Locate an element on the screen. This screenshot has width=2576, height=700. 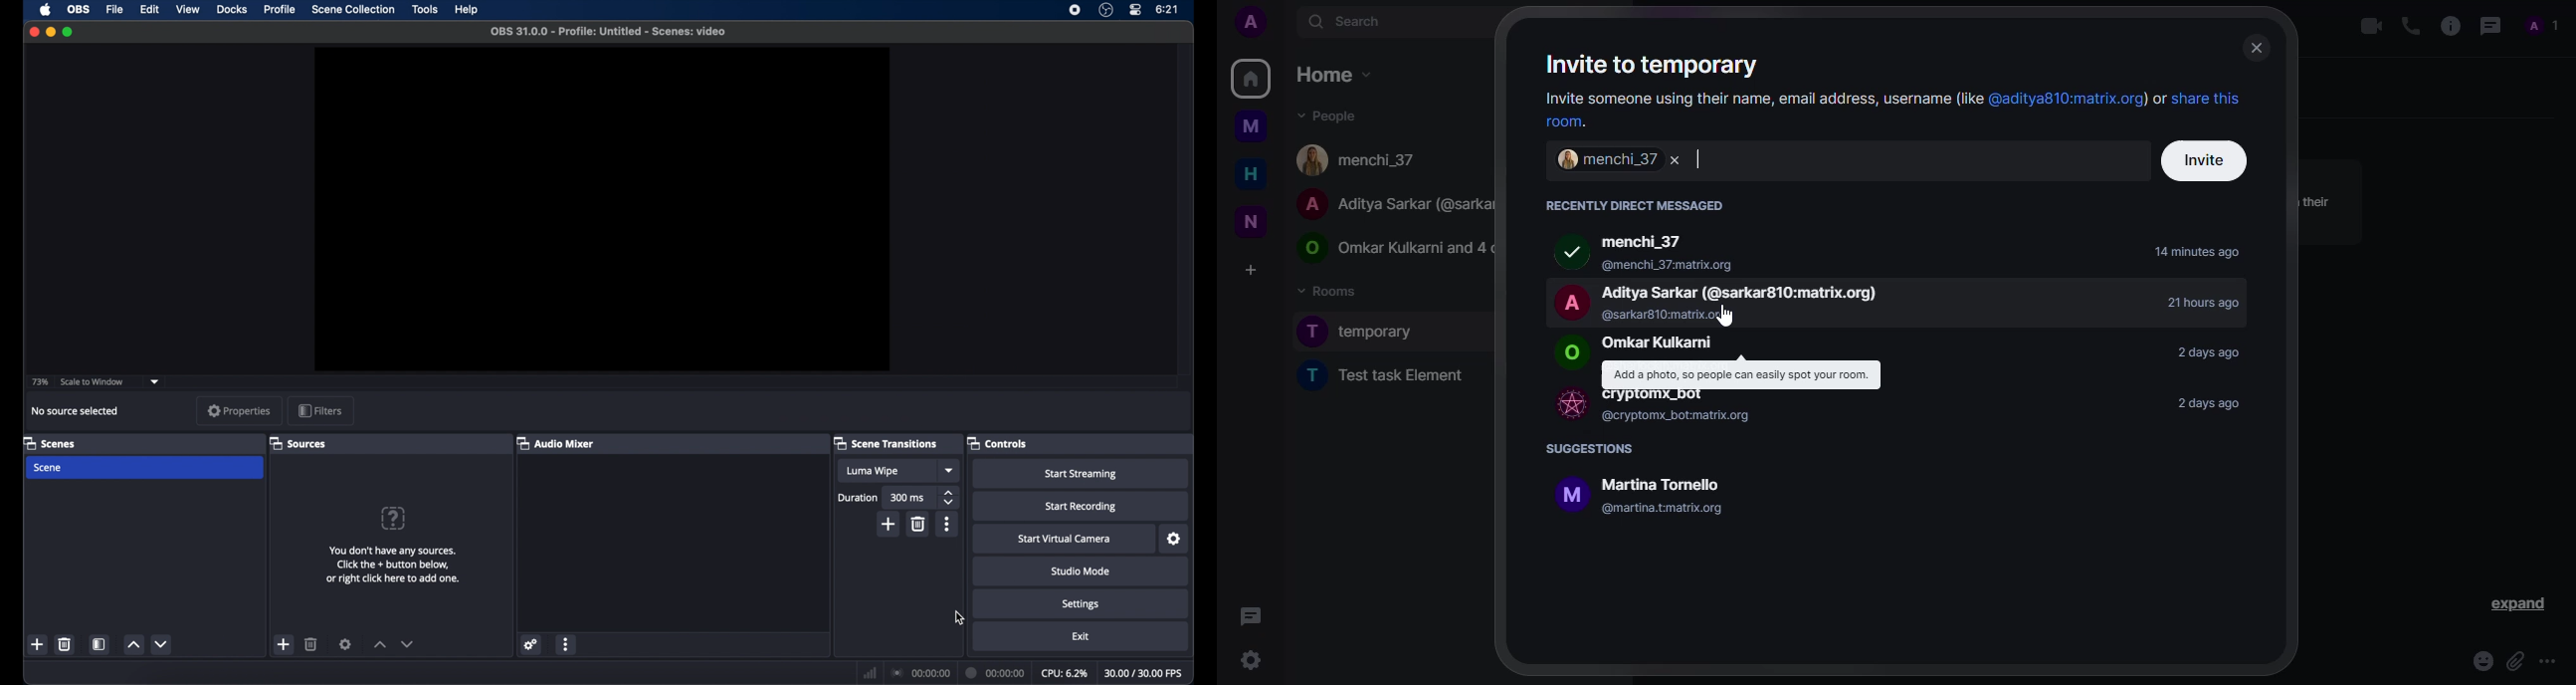
73% is located at coordinates (39, 382).